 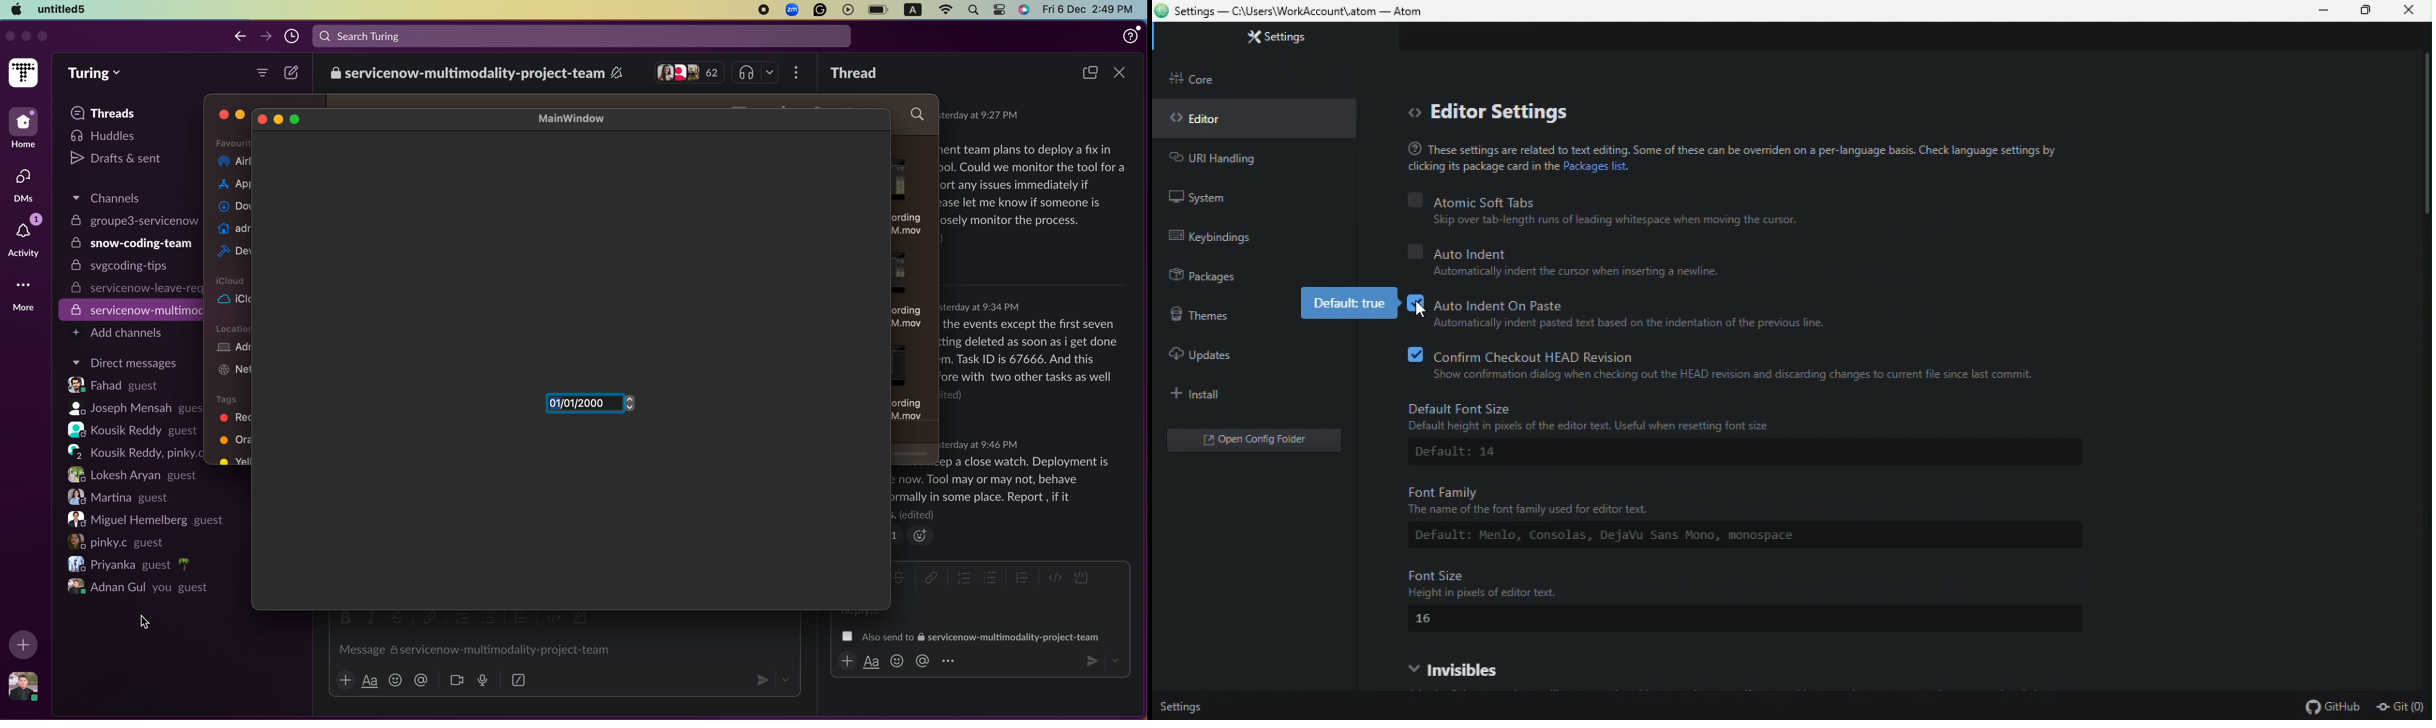 What do you see at coordinates (43, 36) in the screenshot?
I see `full screen` at bounding box center [43, 36].